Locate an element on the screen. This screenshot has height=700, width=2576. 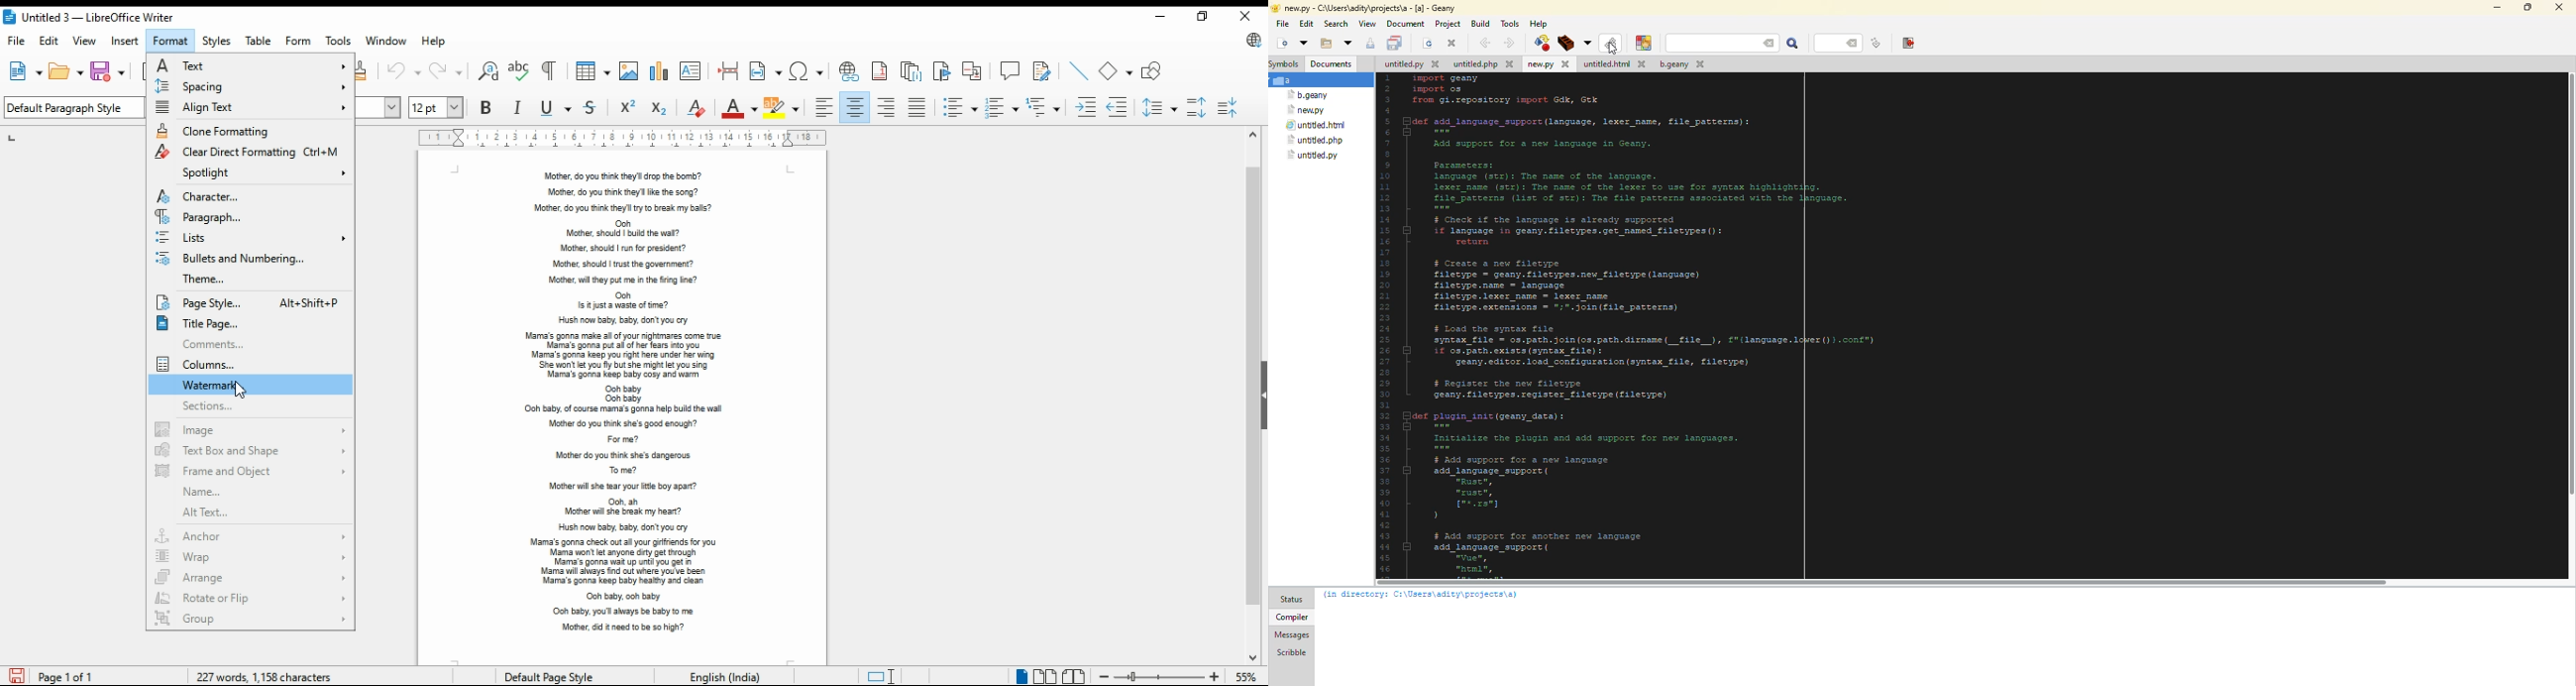
anchor is located at coordinates (252, 536).